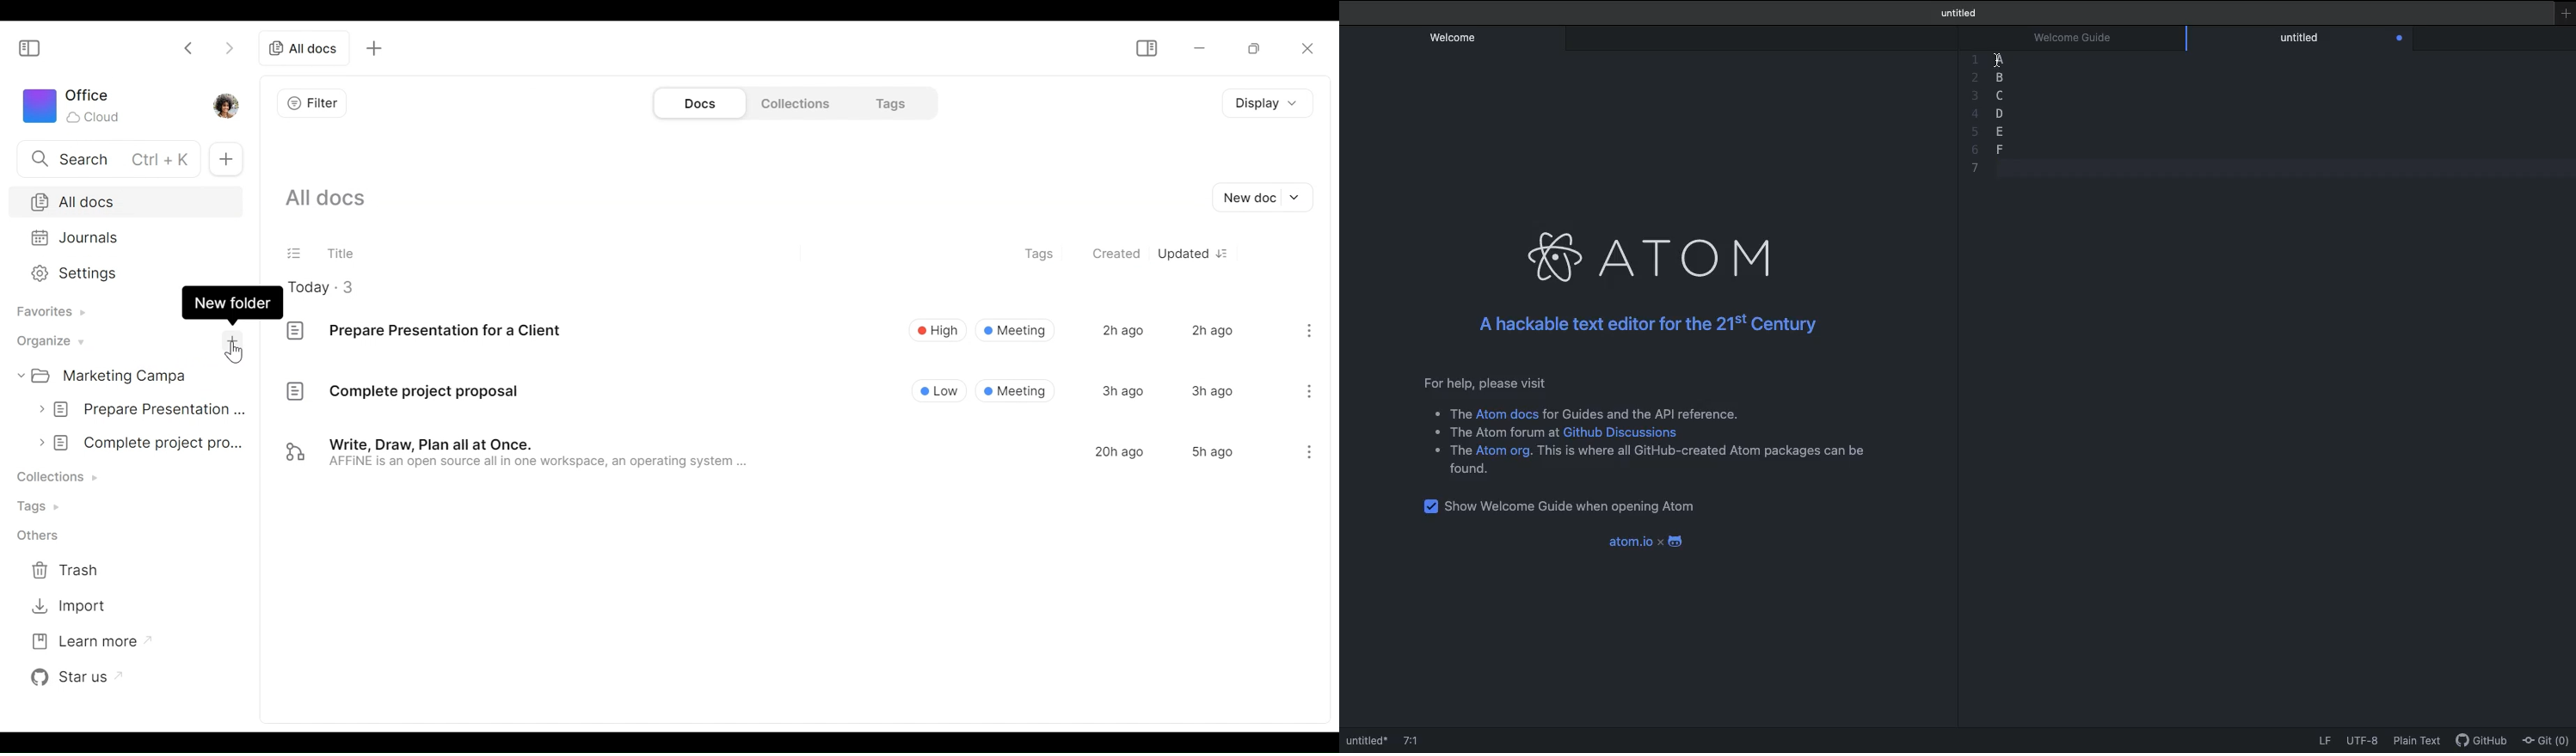 This screenshot has height=756, width=2576. I want to click on Filter, so click(313, 102).